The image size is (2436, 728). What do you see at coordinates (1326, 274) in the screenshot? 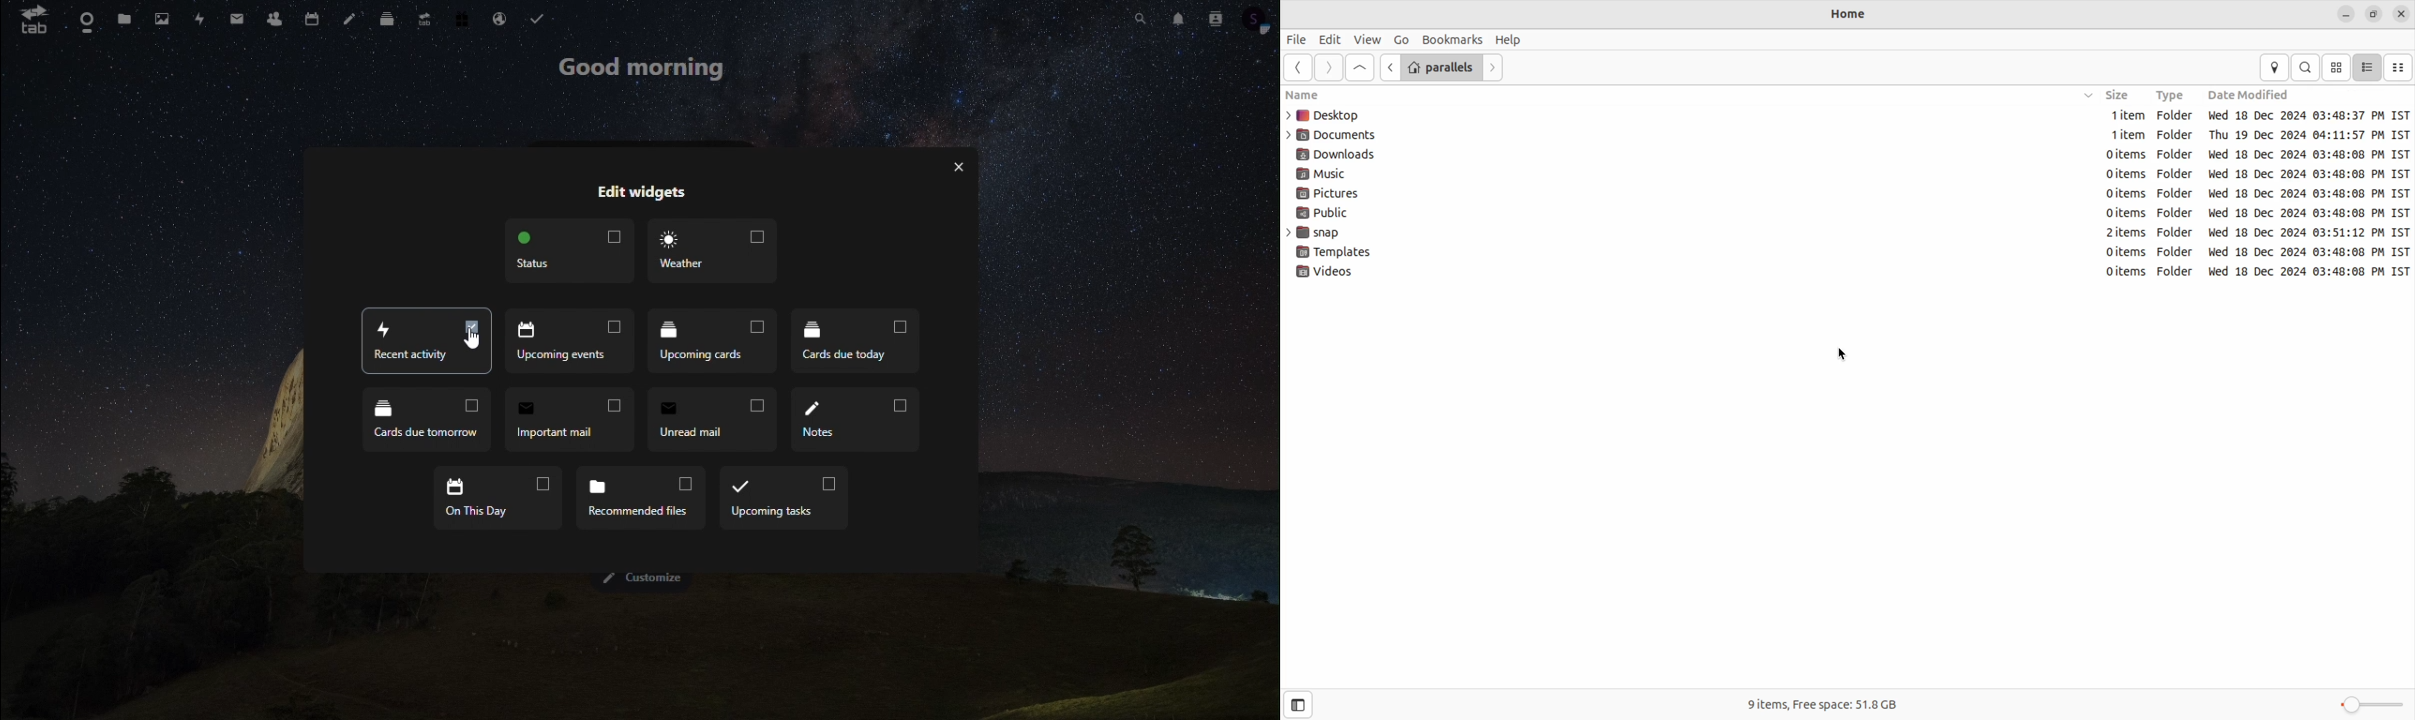
I see `Videos` at bounding box center [1326, 274].